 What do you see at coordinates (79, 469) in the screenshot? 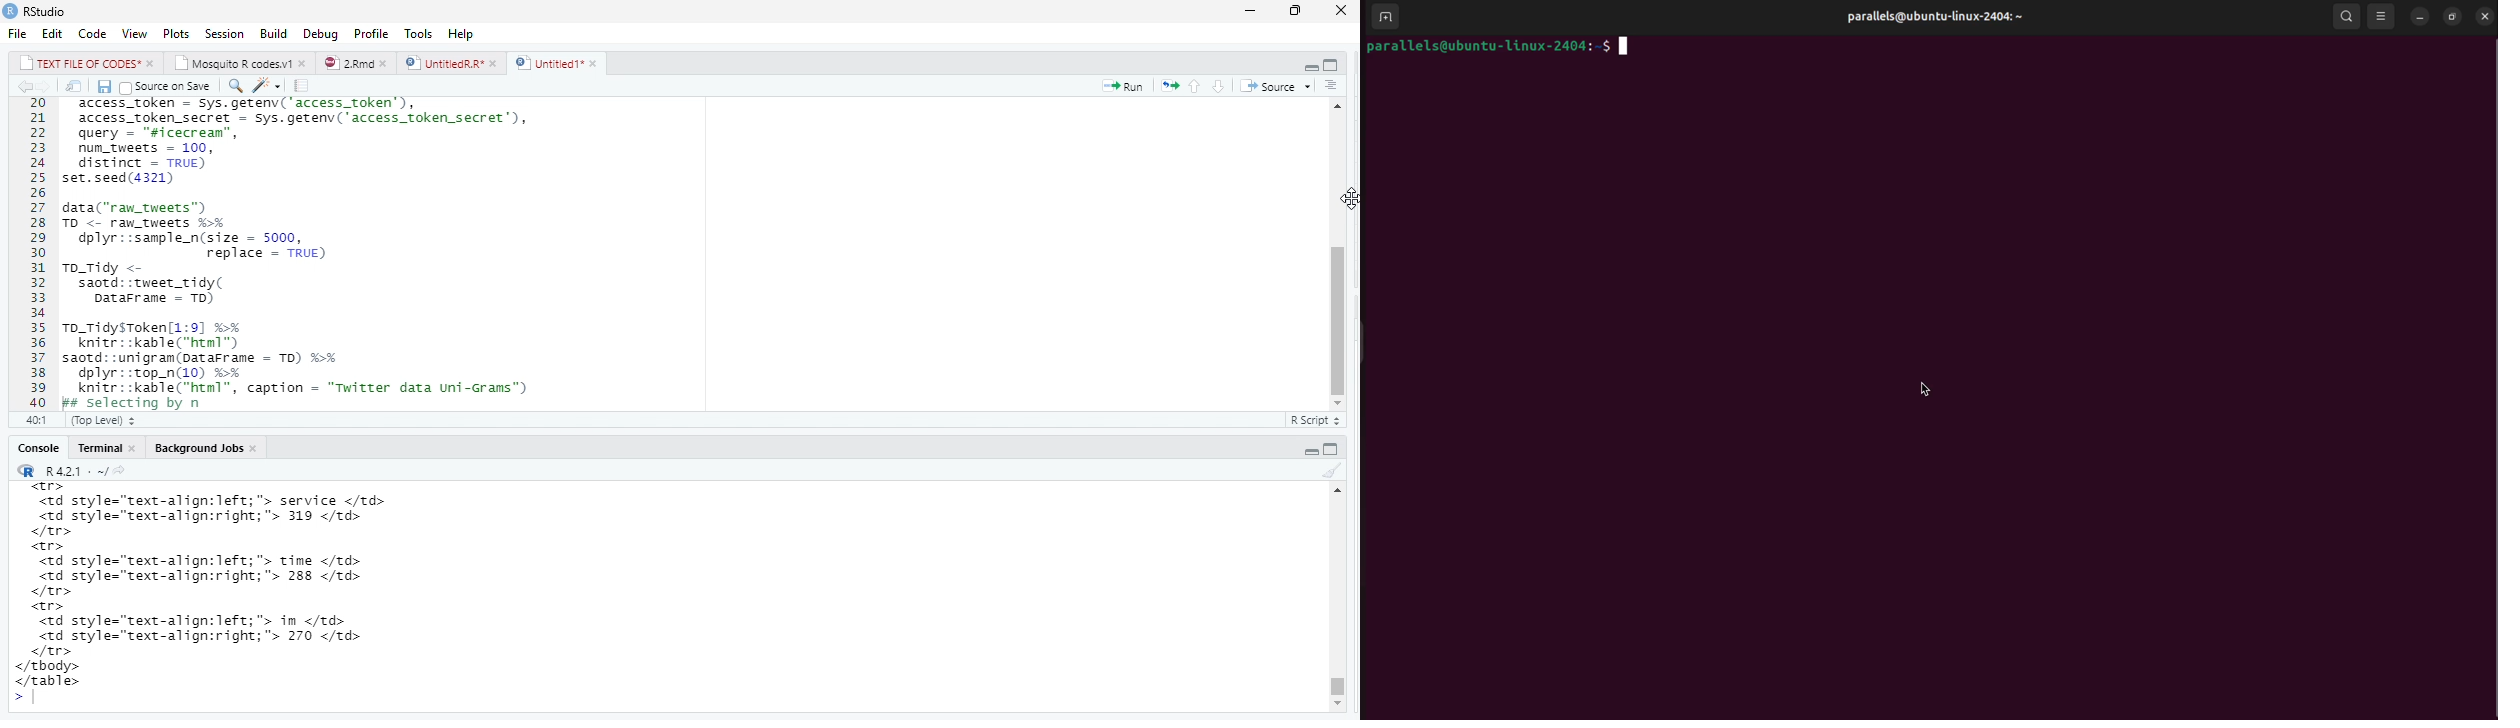
I see `“R R421: ~/` at bounding box center [79, 469].